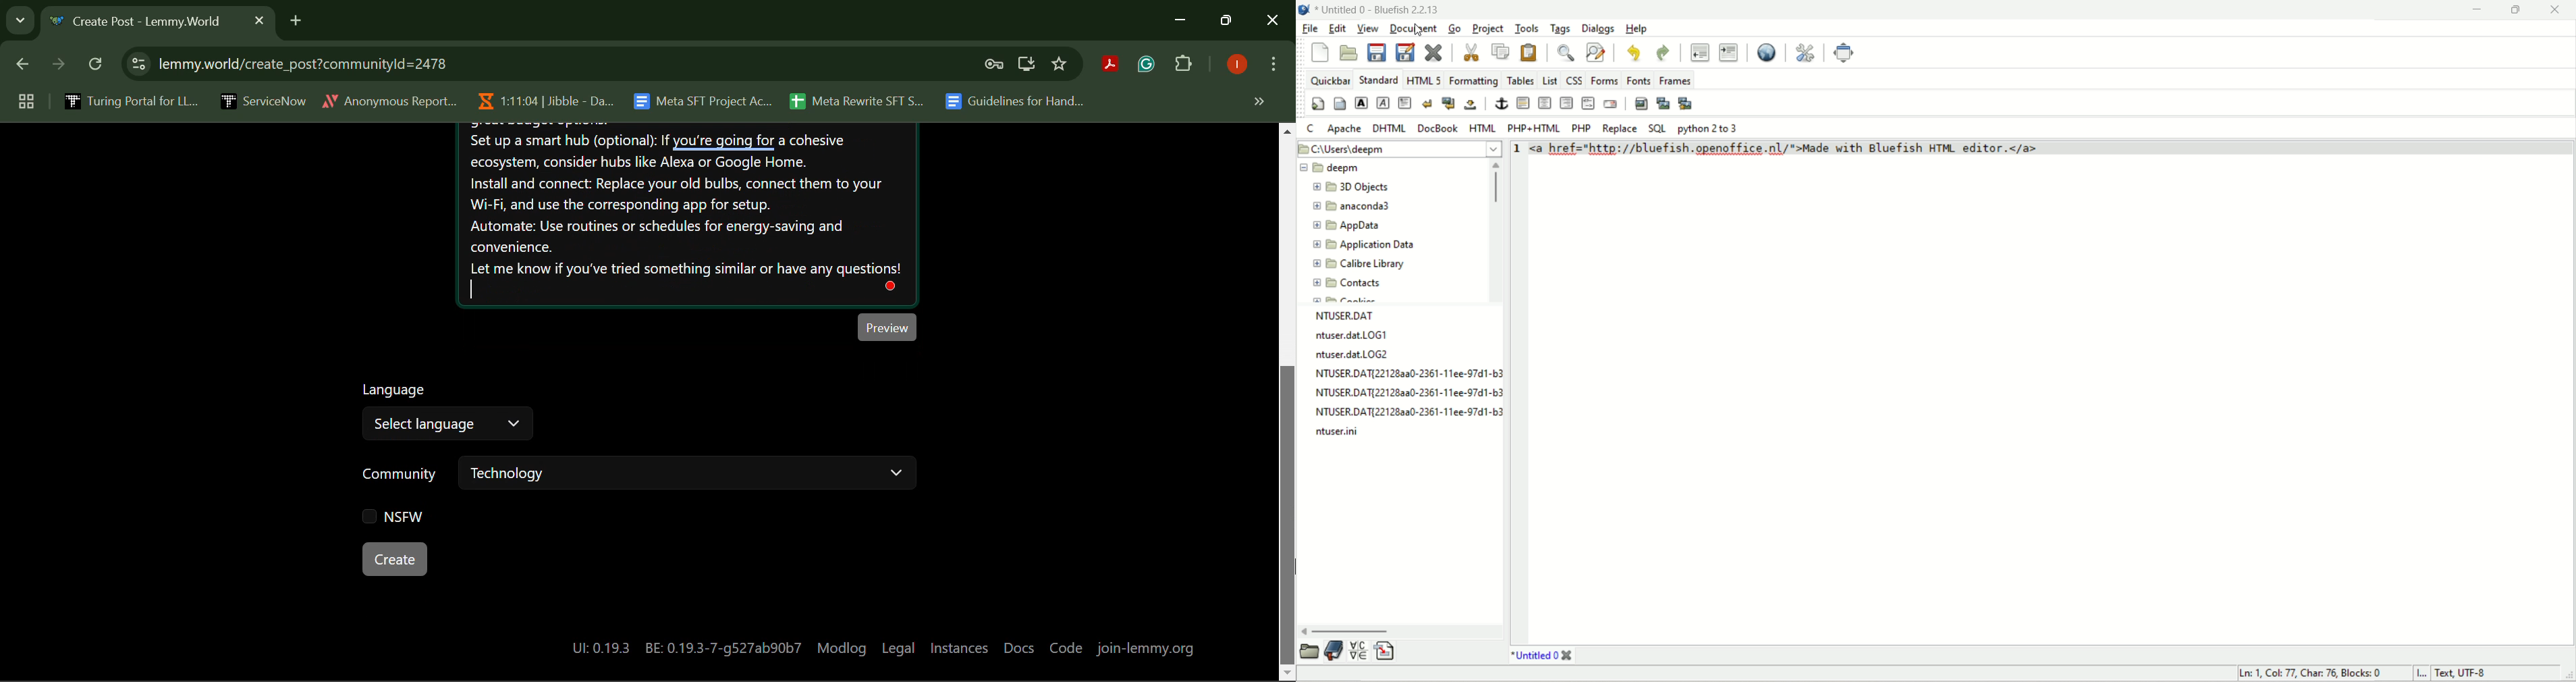 The image size is (2576, 700). I want to click on Verify Security , so click(996, 64).